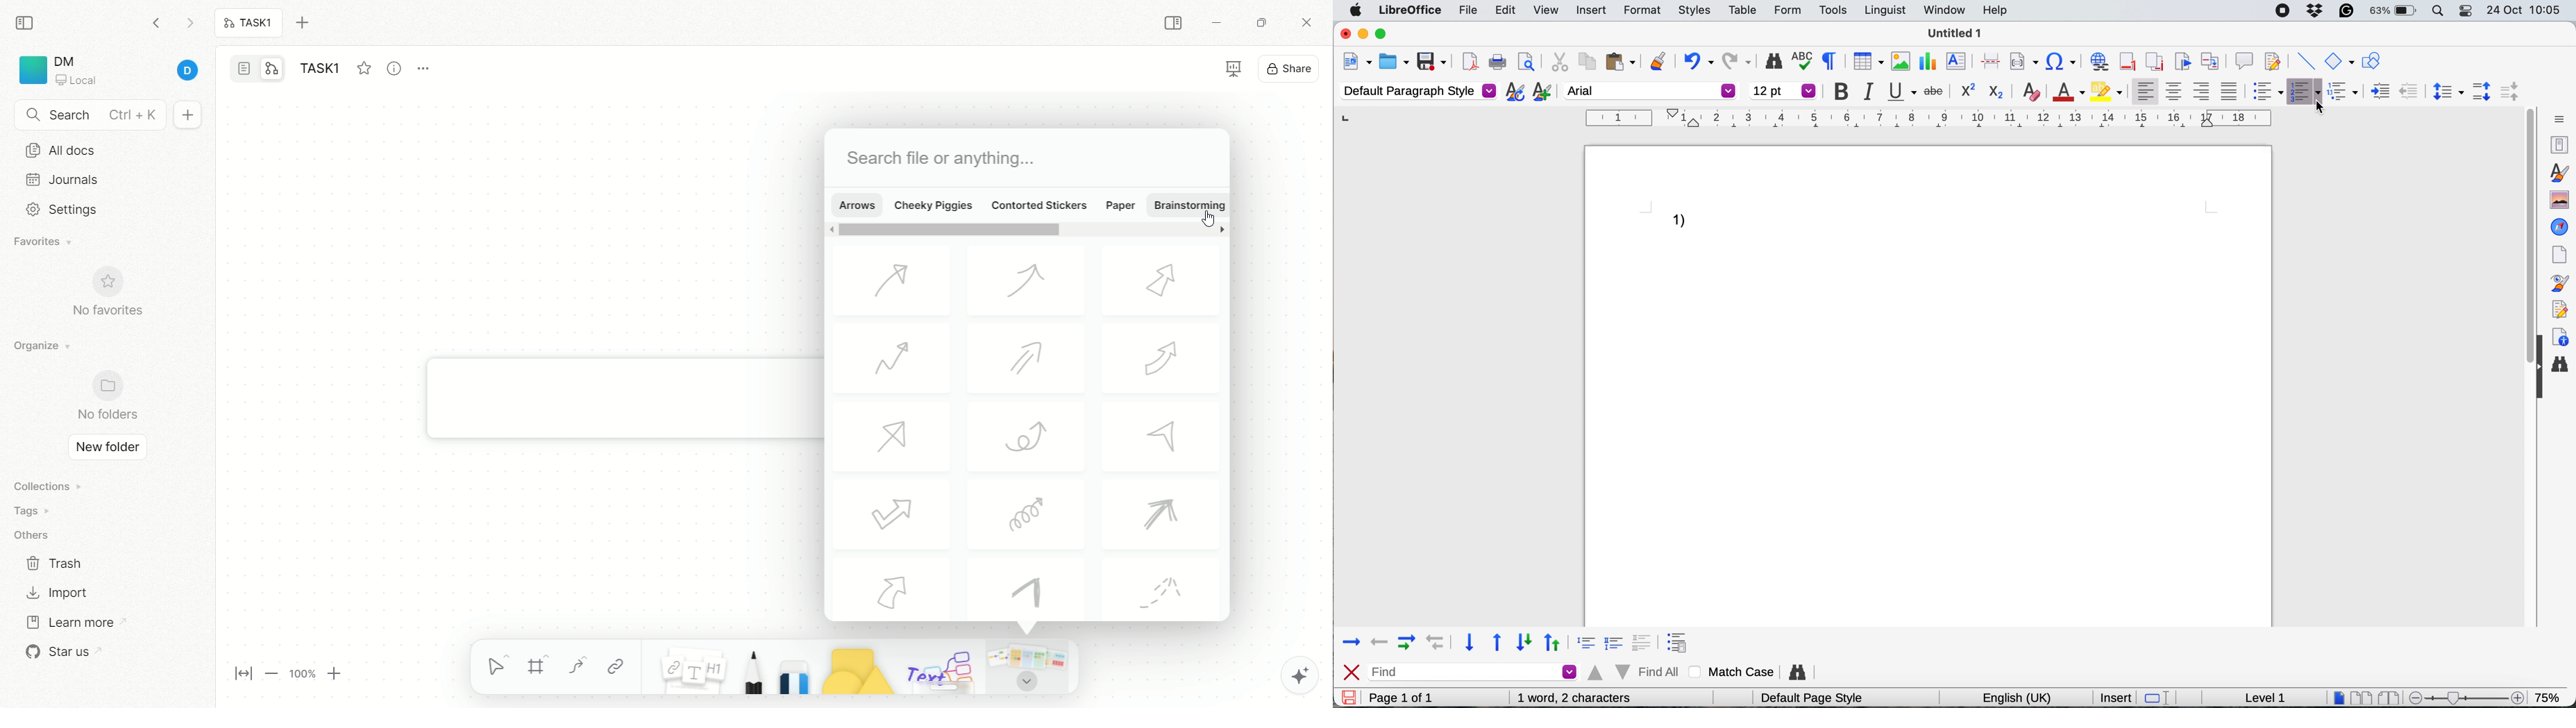 This screenshot has height=728, width=2576. Describe the element at coordinates (1526, 62) in the screenshot. I see `print preview` at that location.